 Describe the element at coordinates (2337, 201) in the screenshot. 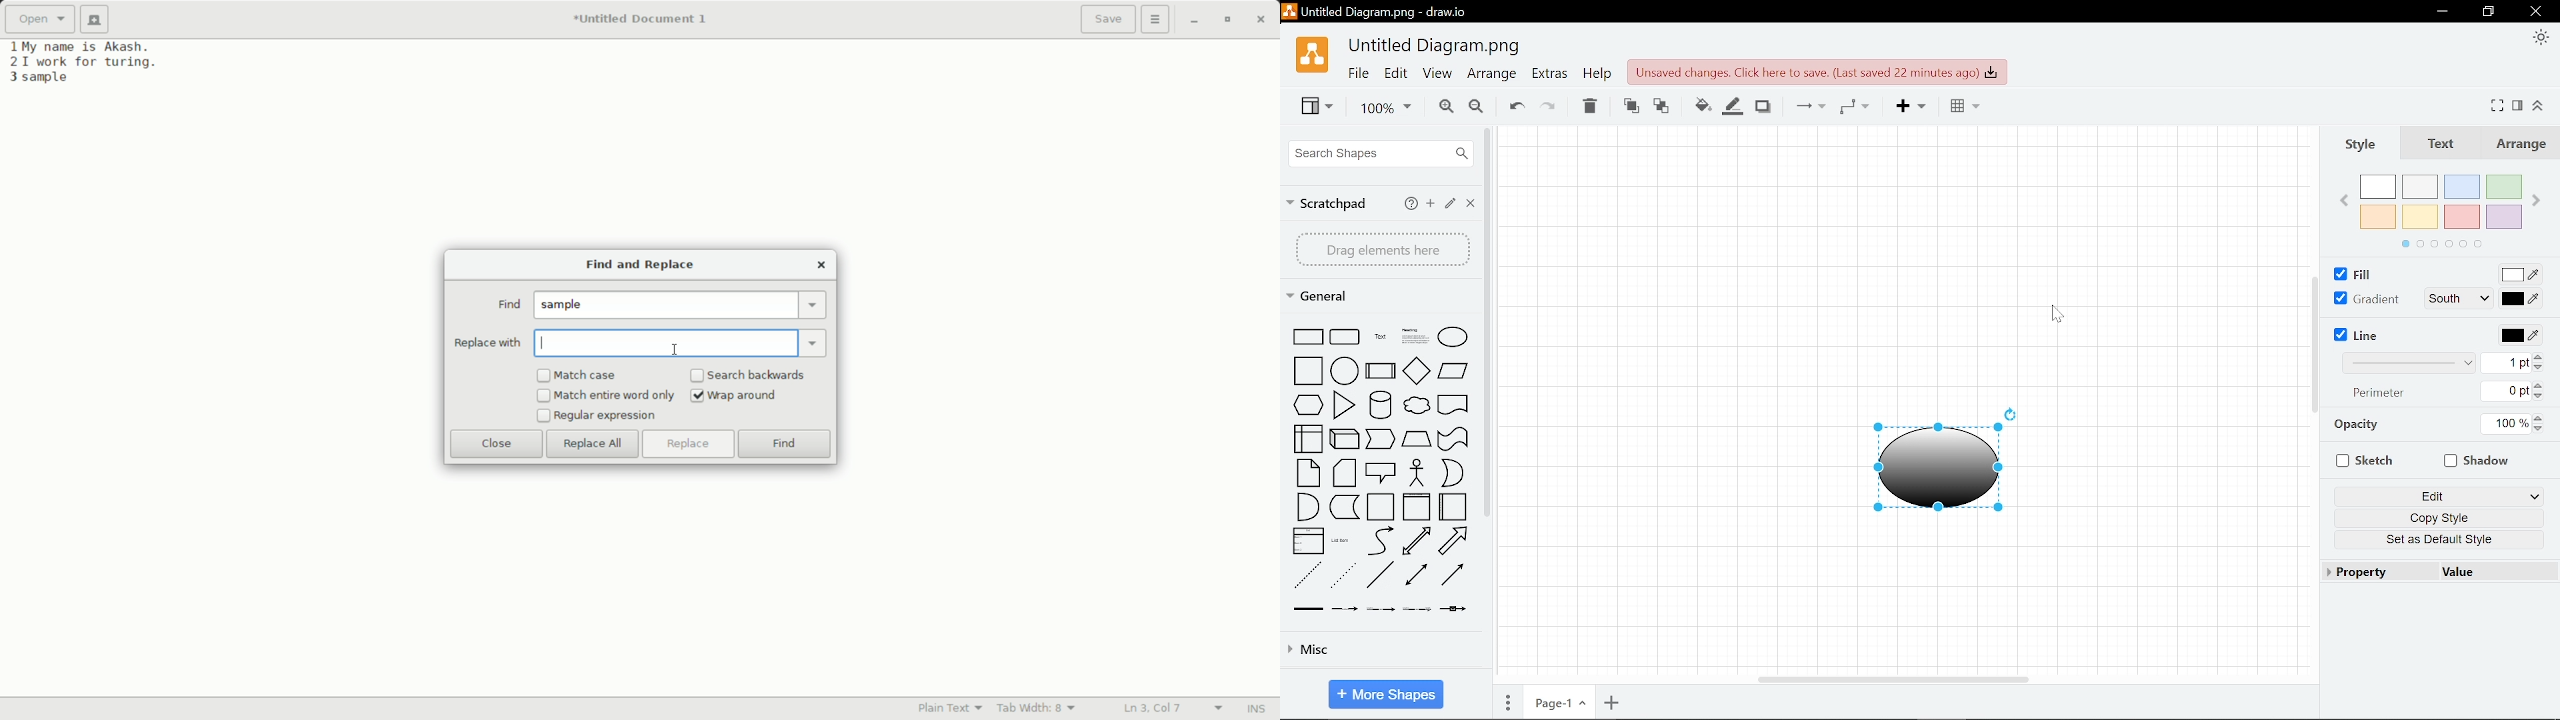

I see `Previous Color palette` at that location.